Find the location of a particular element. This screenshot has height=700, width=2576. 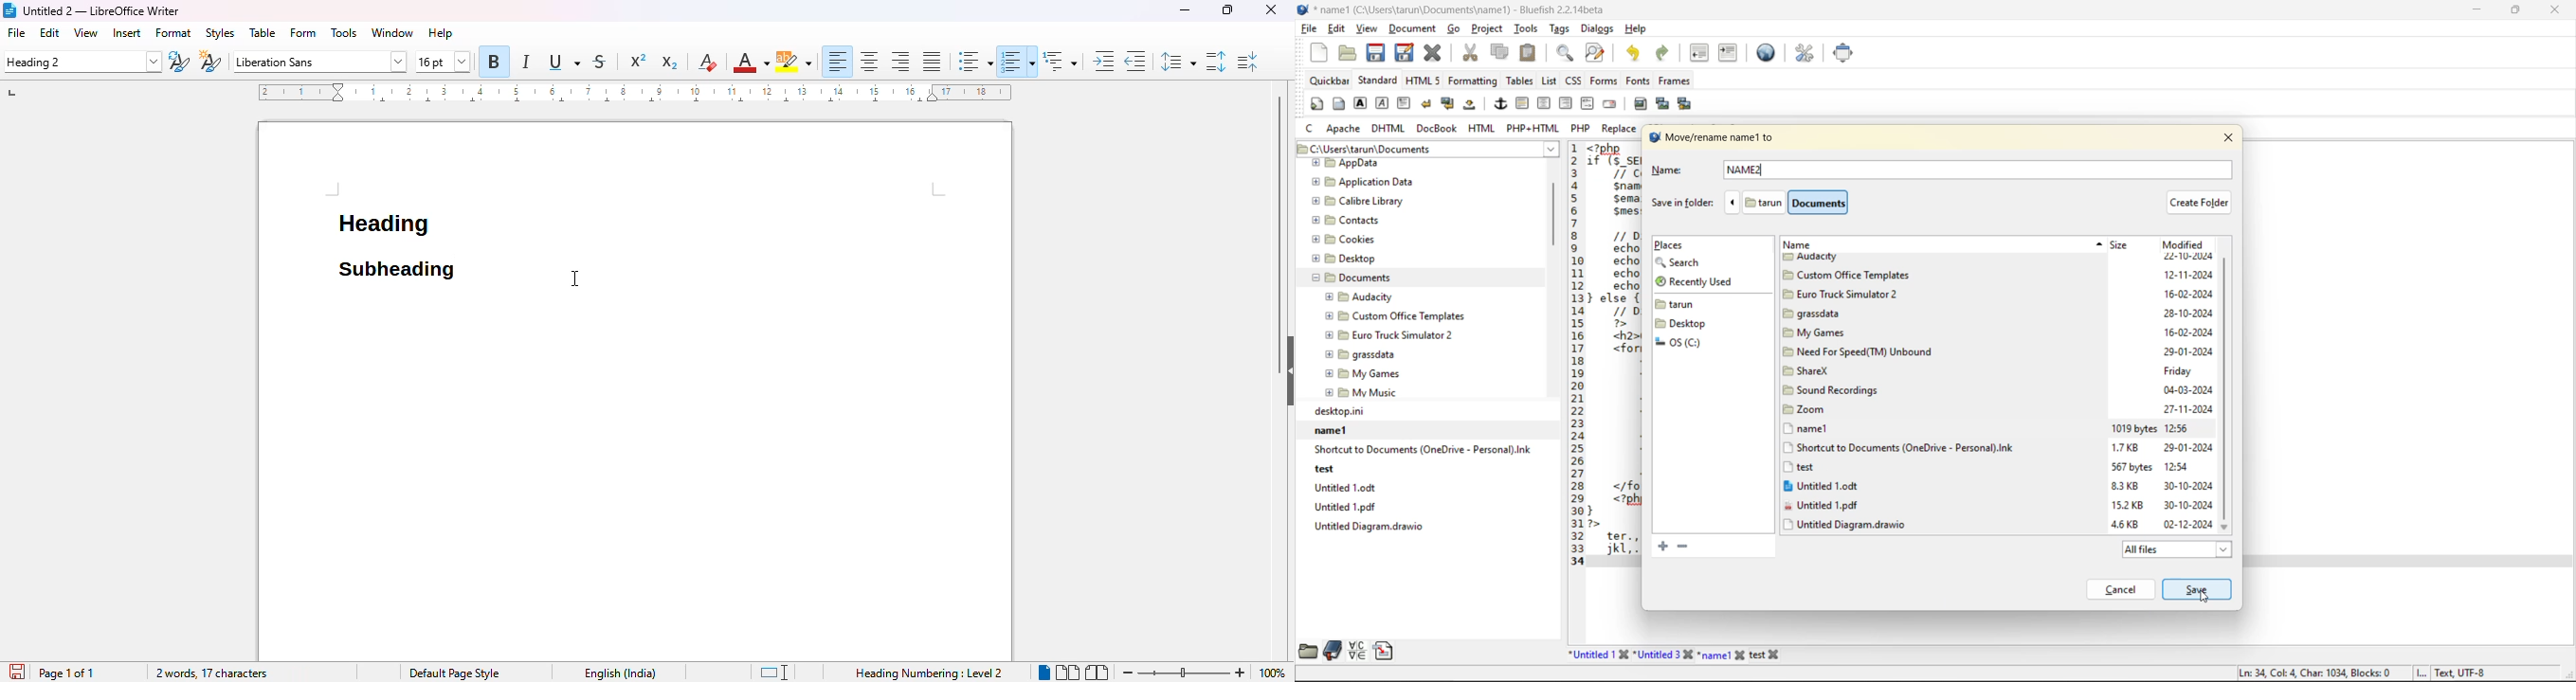

fonts  is located at coordinates (1637, 81).